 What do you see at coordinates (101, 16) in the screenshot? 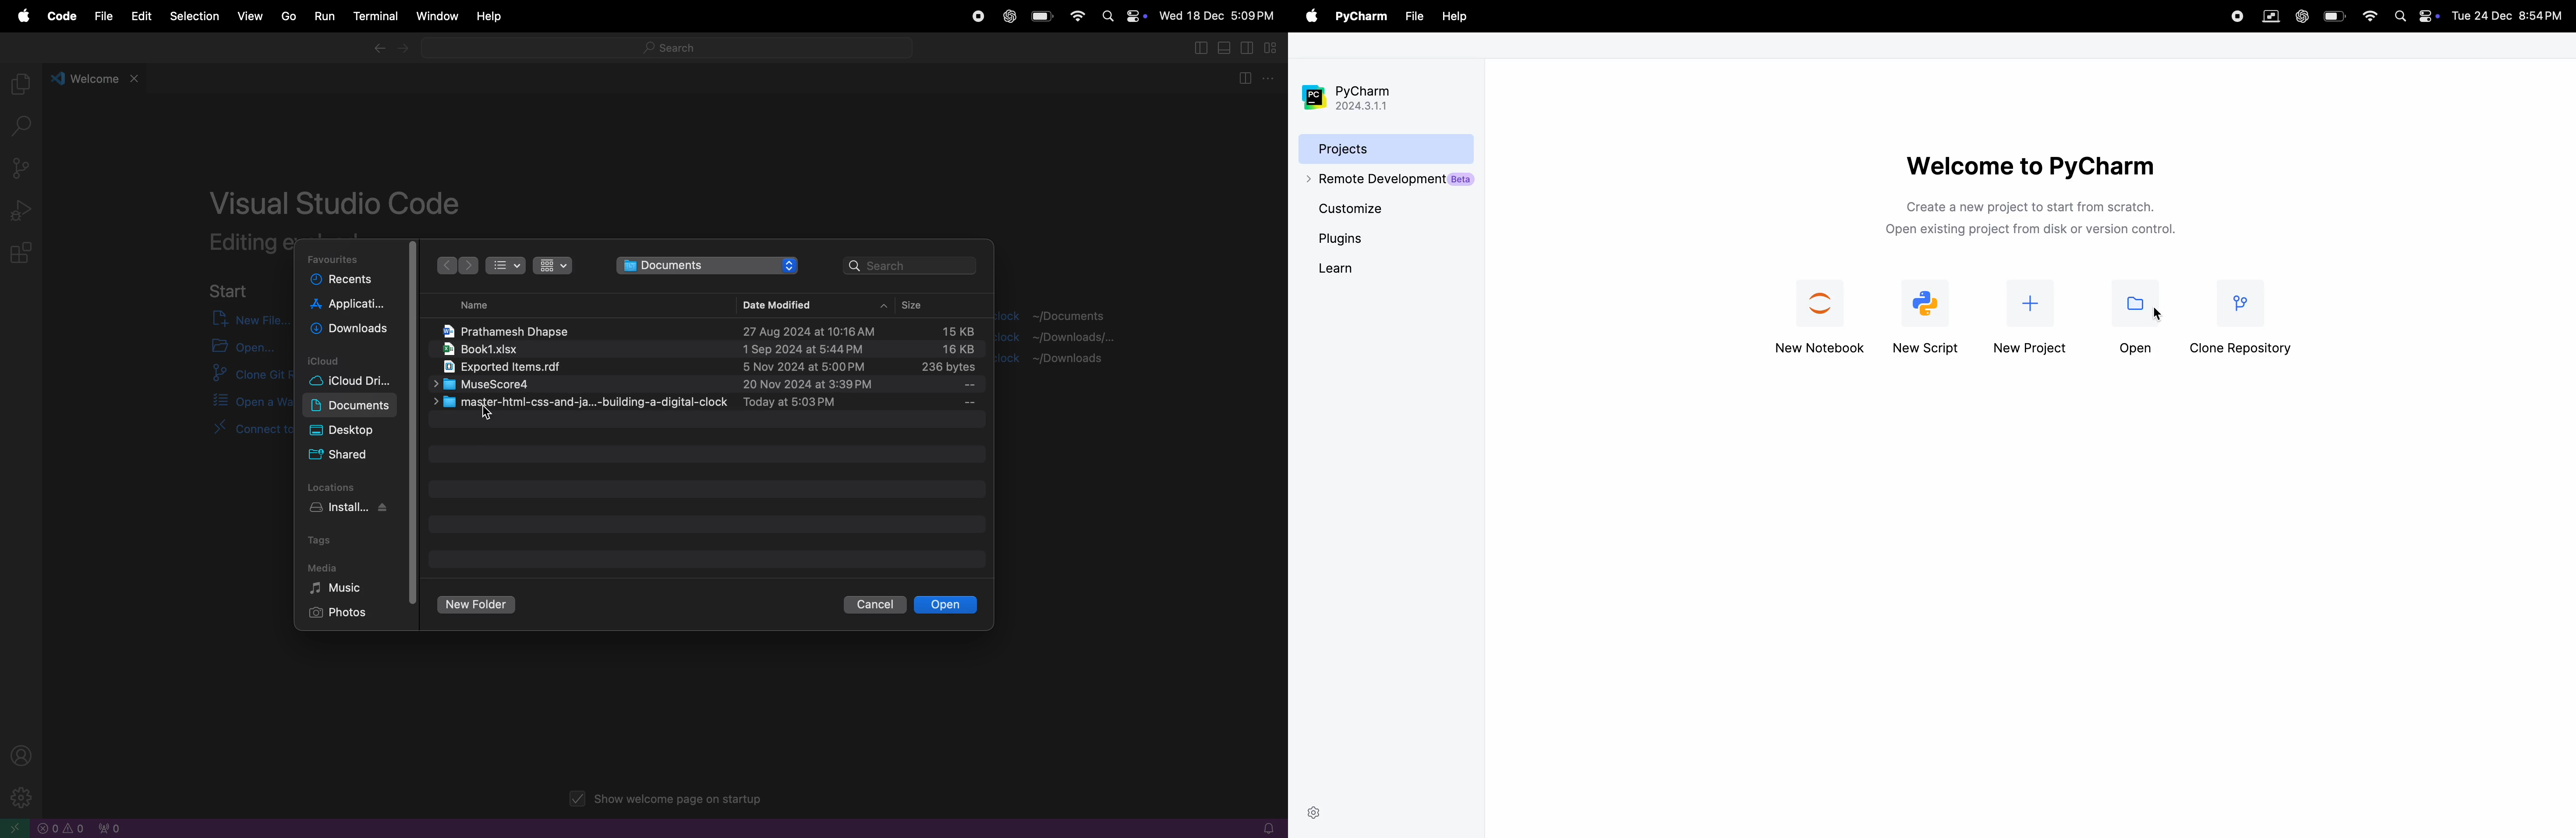
I see `file` at bounding box center [101, 16].